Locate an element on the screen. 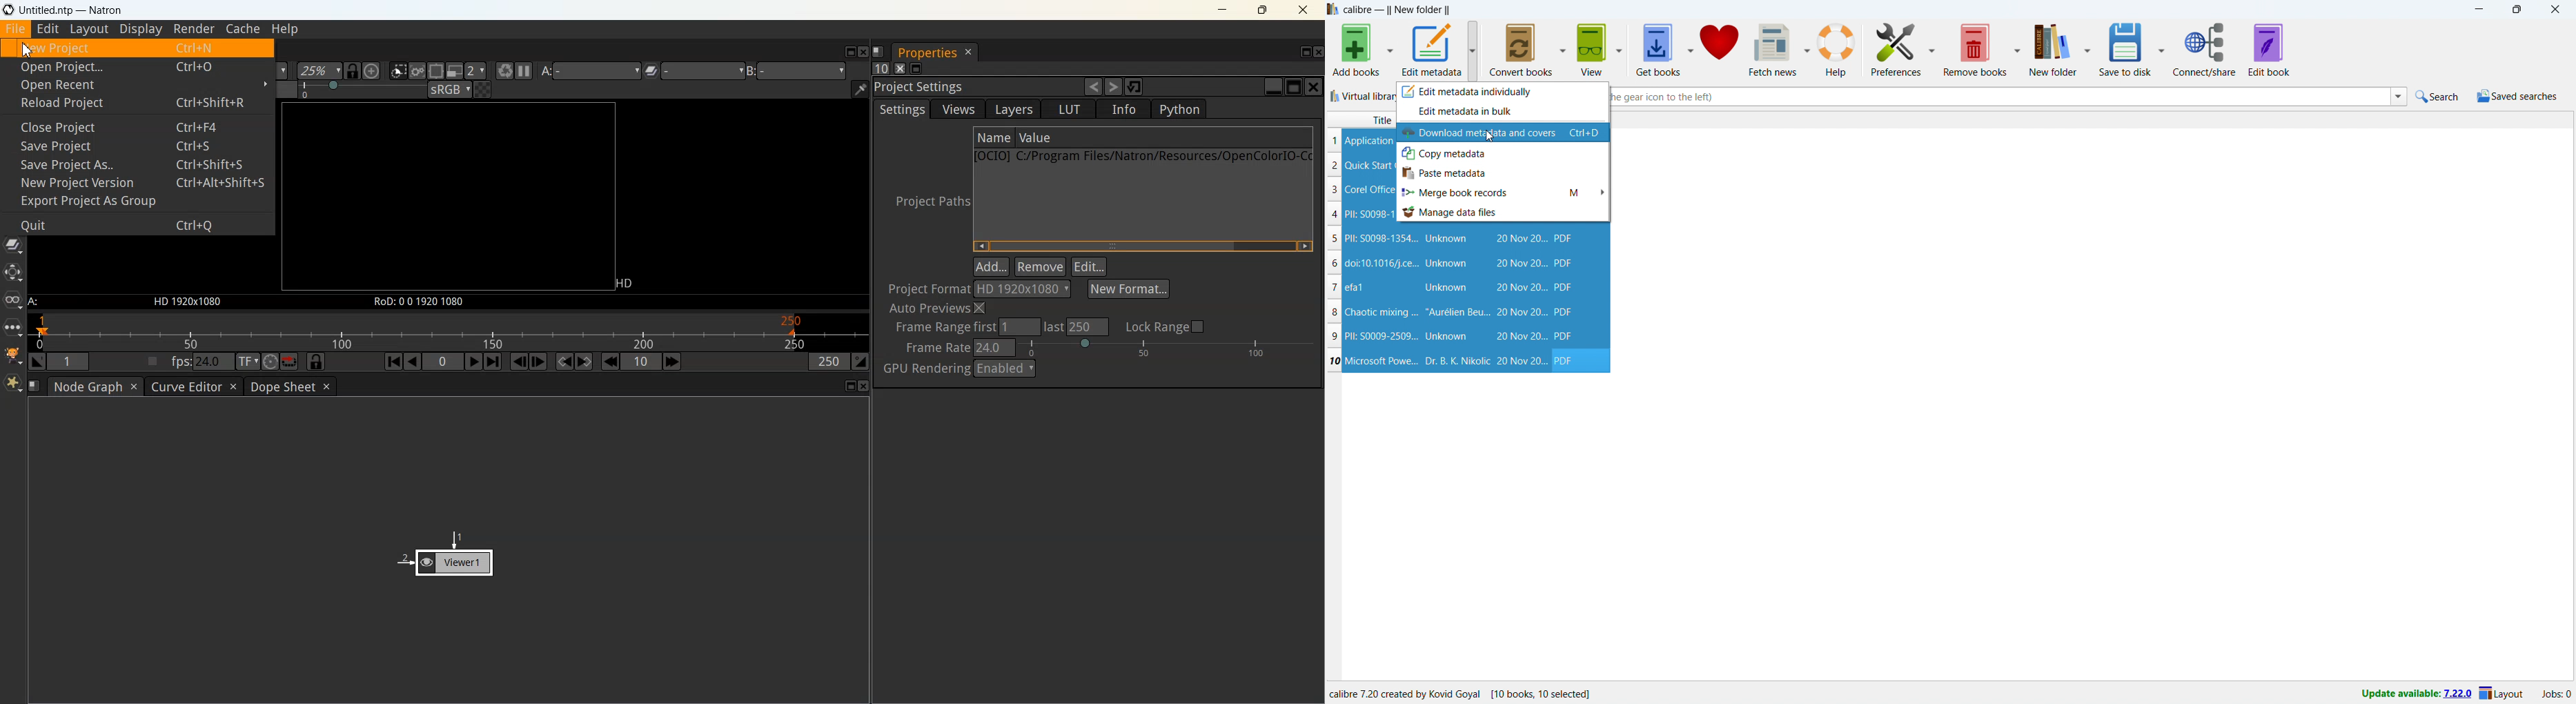  Unknown is located at coordinates (1447, 288).